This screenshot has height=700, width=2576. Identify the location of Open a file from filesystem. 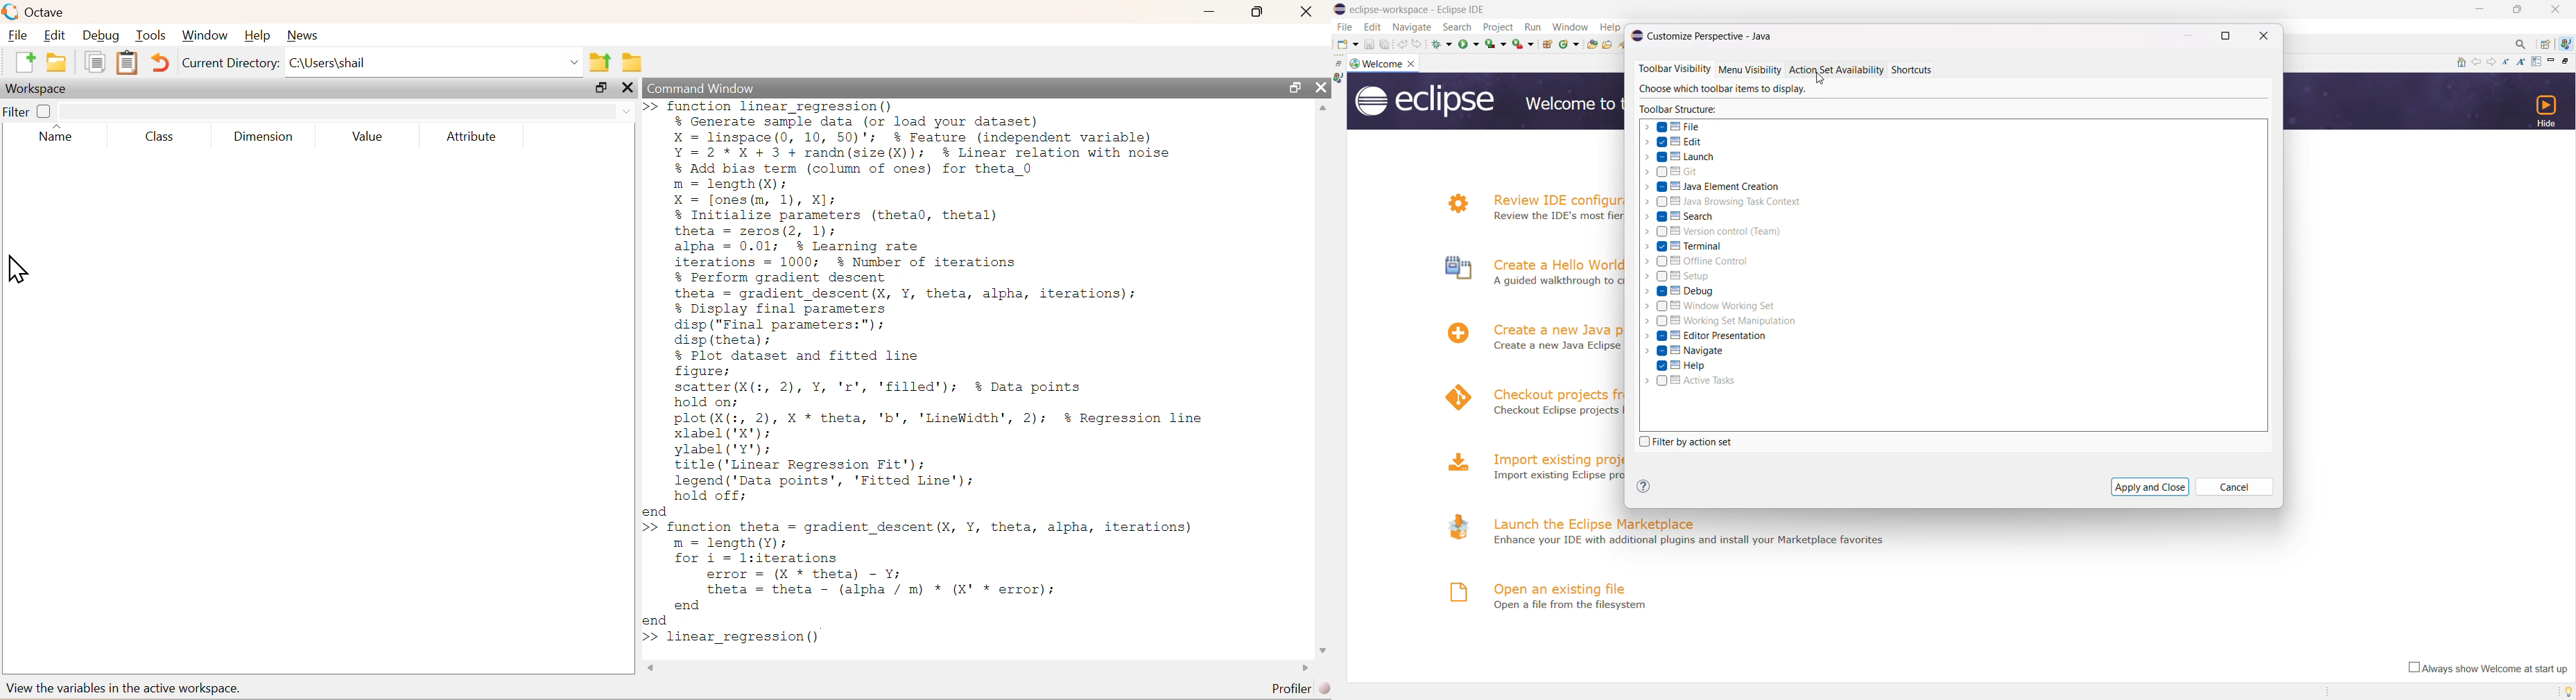
(1568, 607).